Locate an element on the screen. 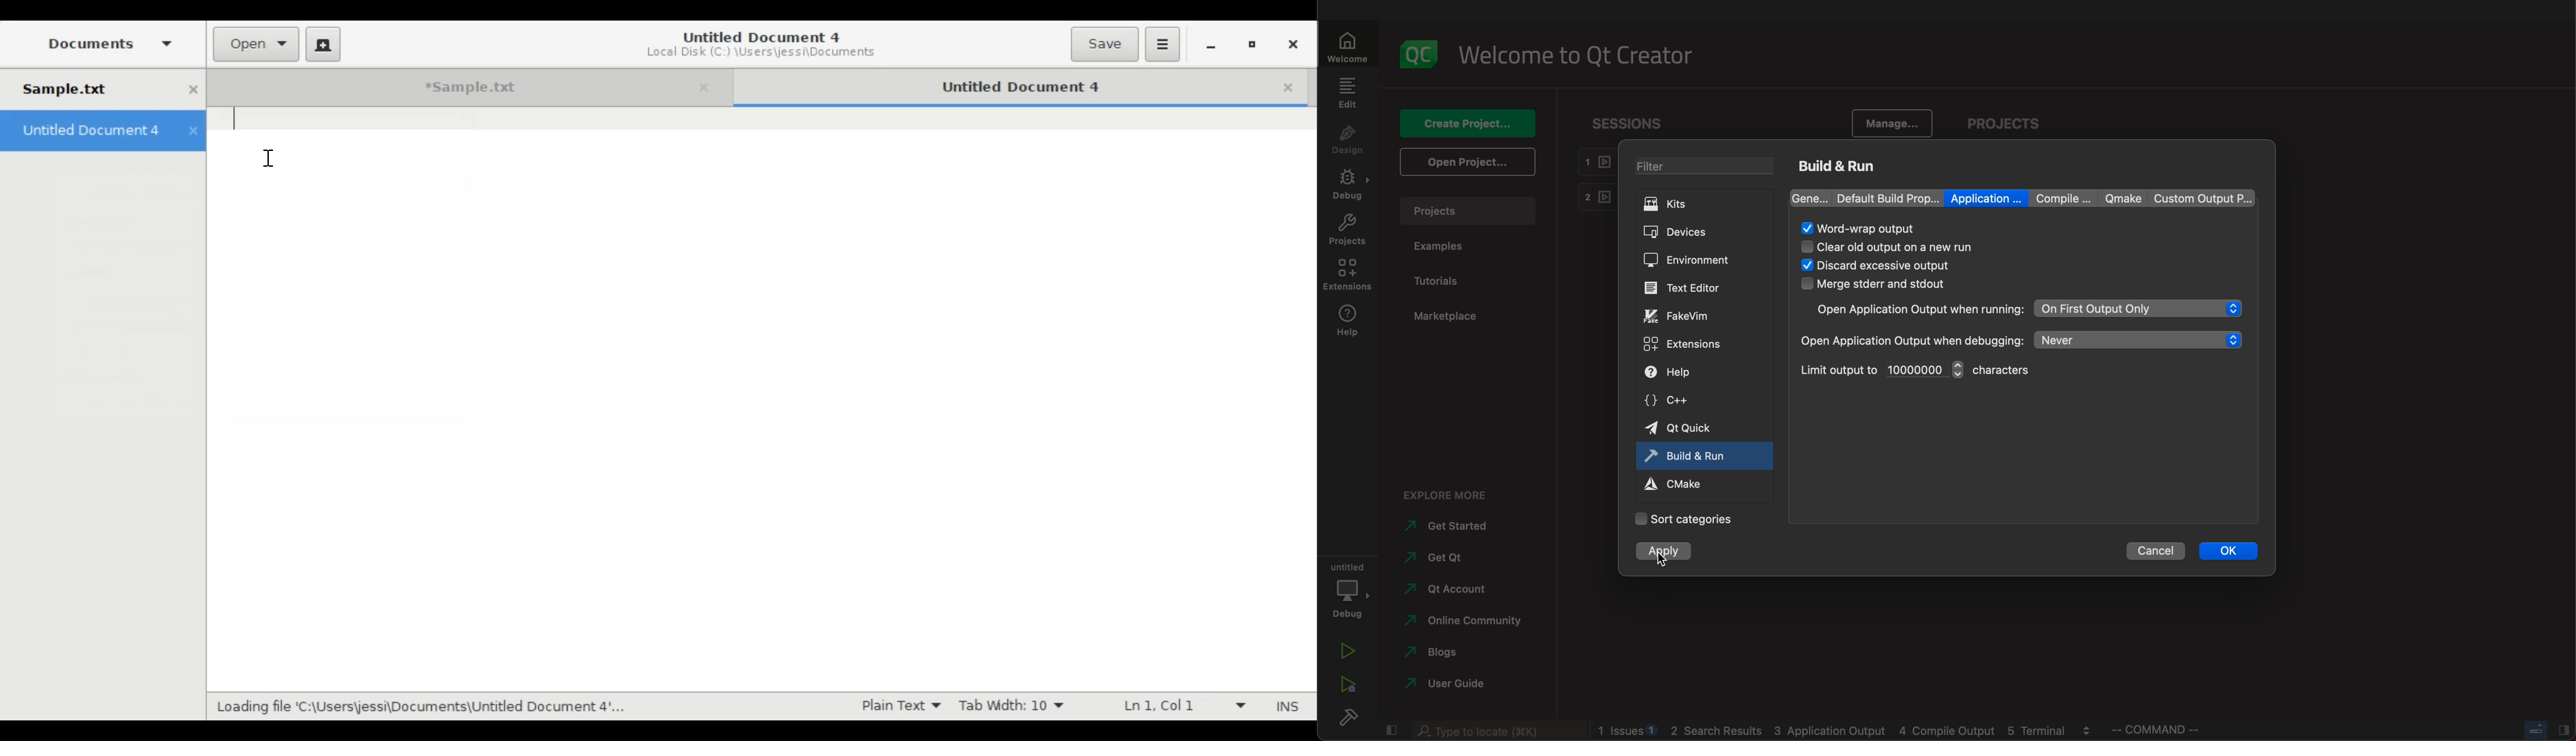 This screenshot has height=756, width=2576. environment is located at coordinates (1696, 259).